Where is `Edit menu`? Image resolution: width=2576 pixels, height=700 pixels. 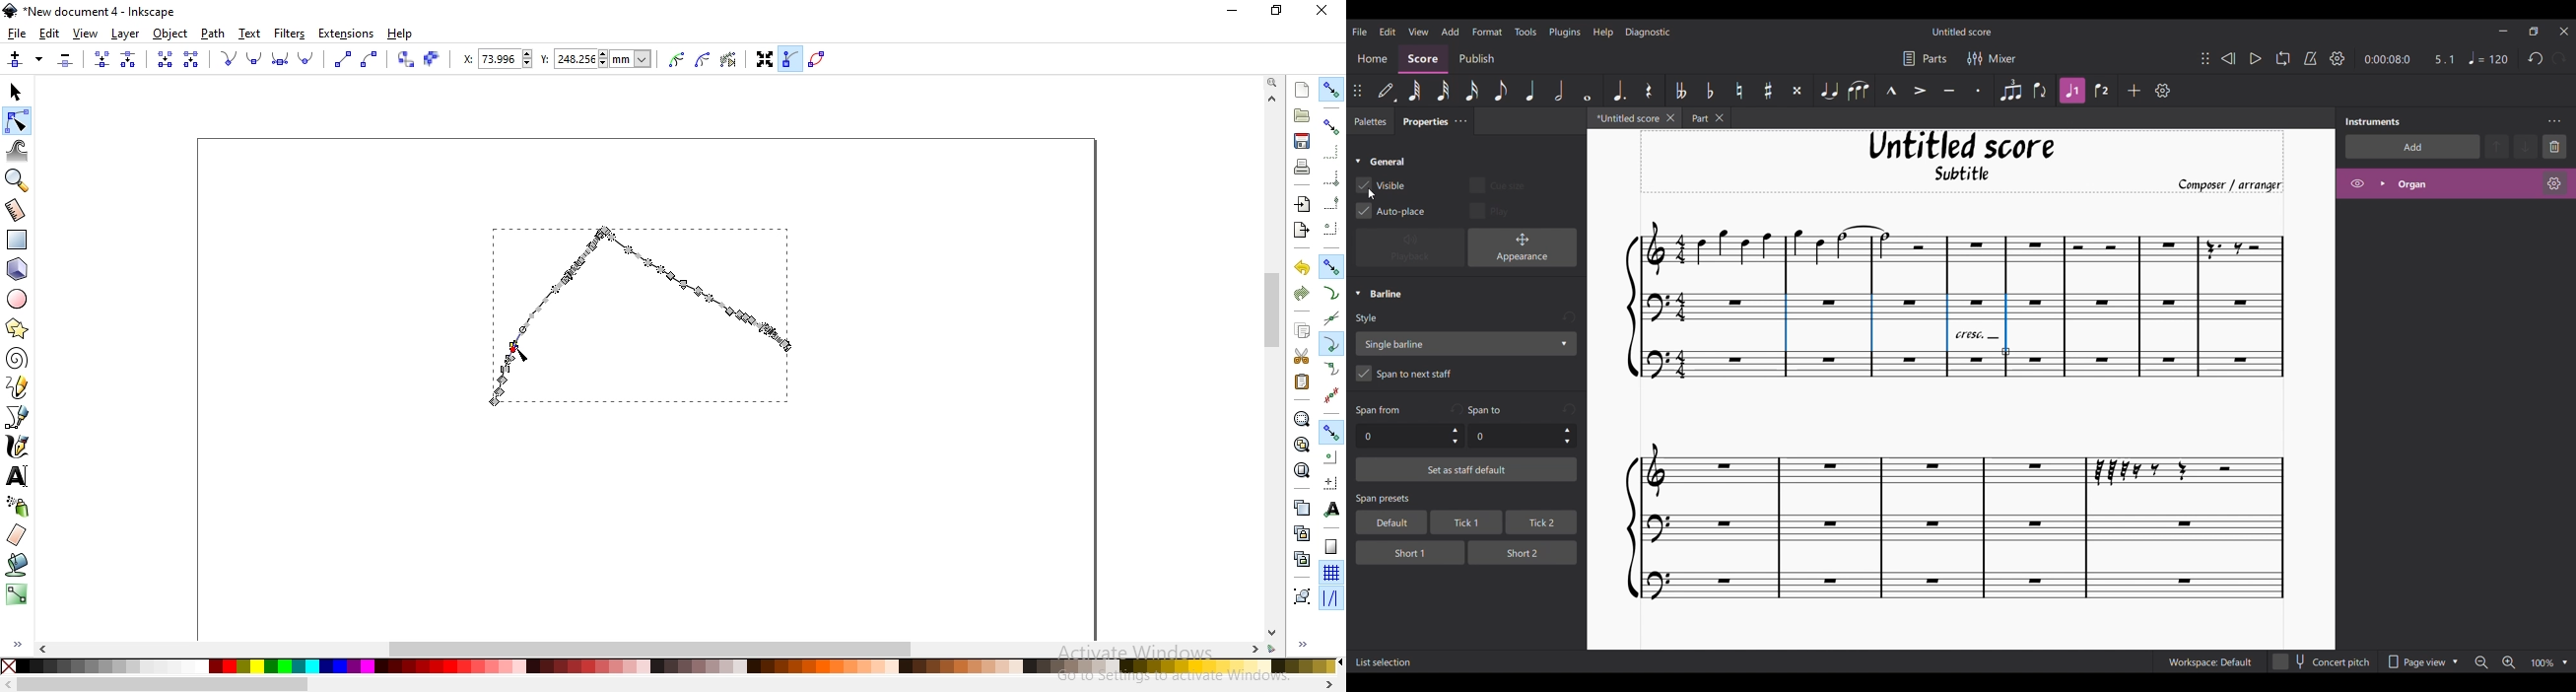 Edit menu is located at coordinates (1387, 31).